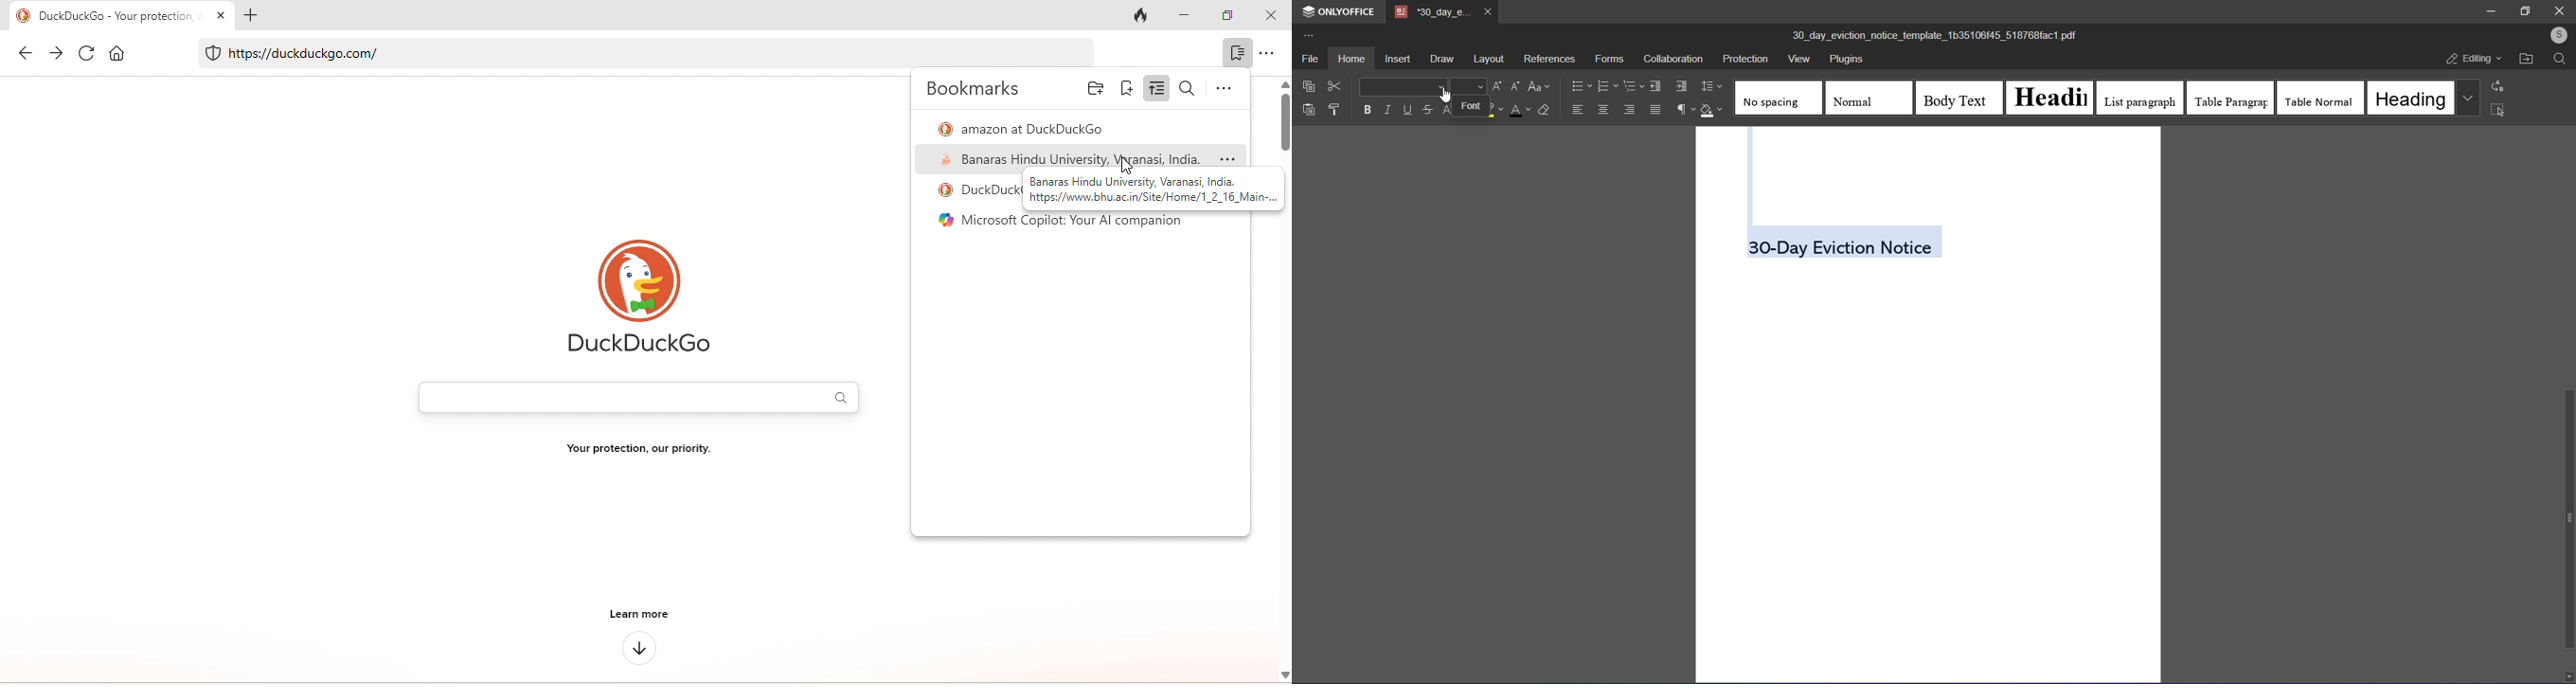  Describe the element at coordinates (640, 452) in the screenshot. I see `Your profile, our priority` at that location.